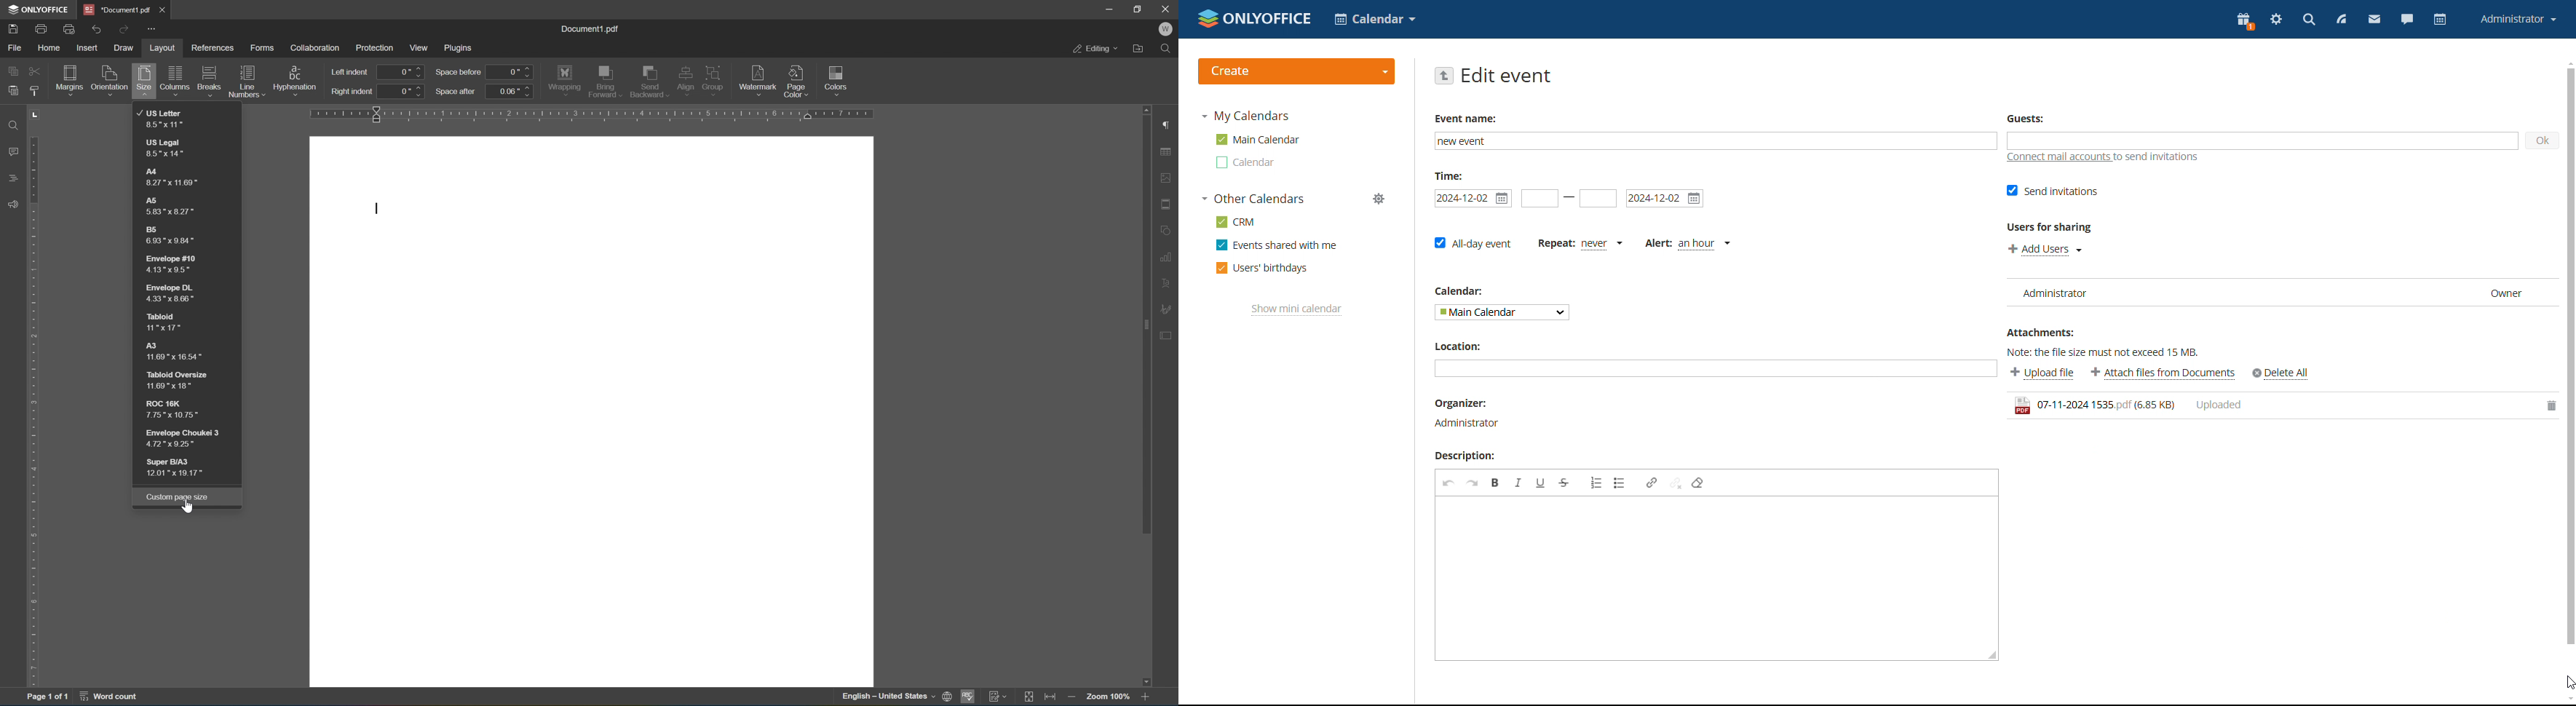 The image size is (2576, 728). Describe the element at coordinates (69, 28) in the screenshot. I see `print preview` at that location.